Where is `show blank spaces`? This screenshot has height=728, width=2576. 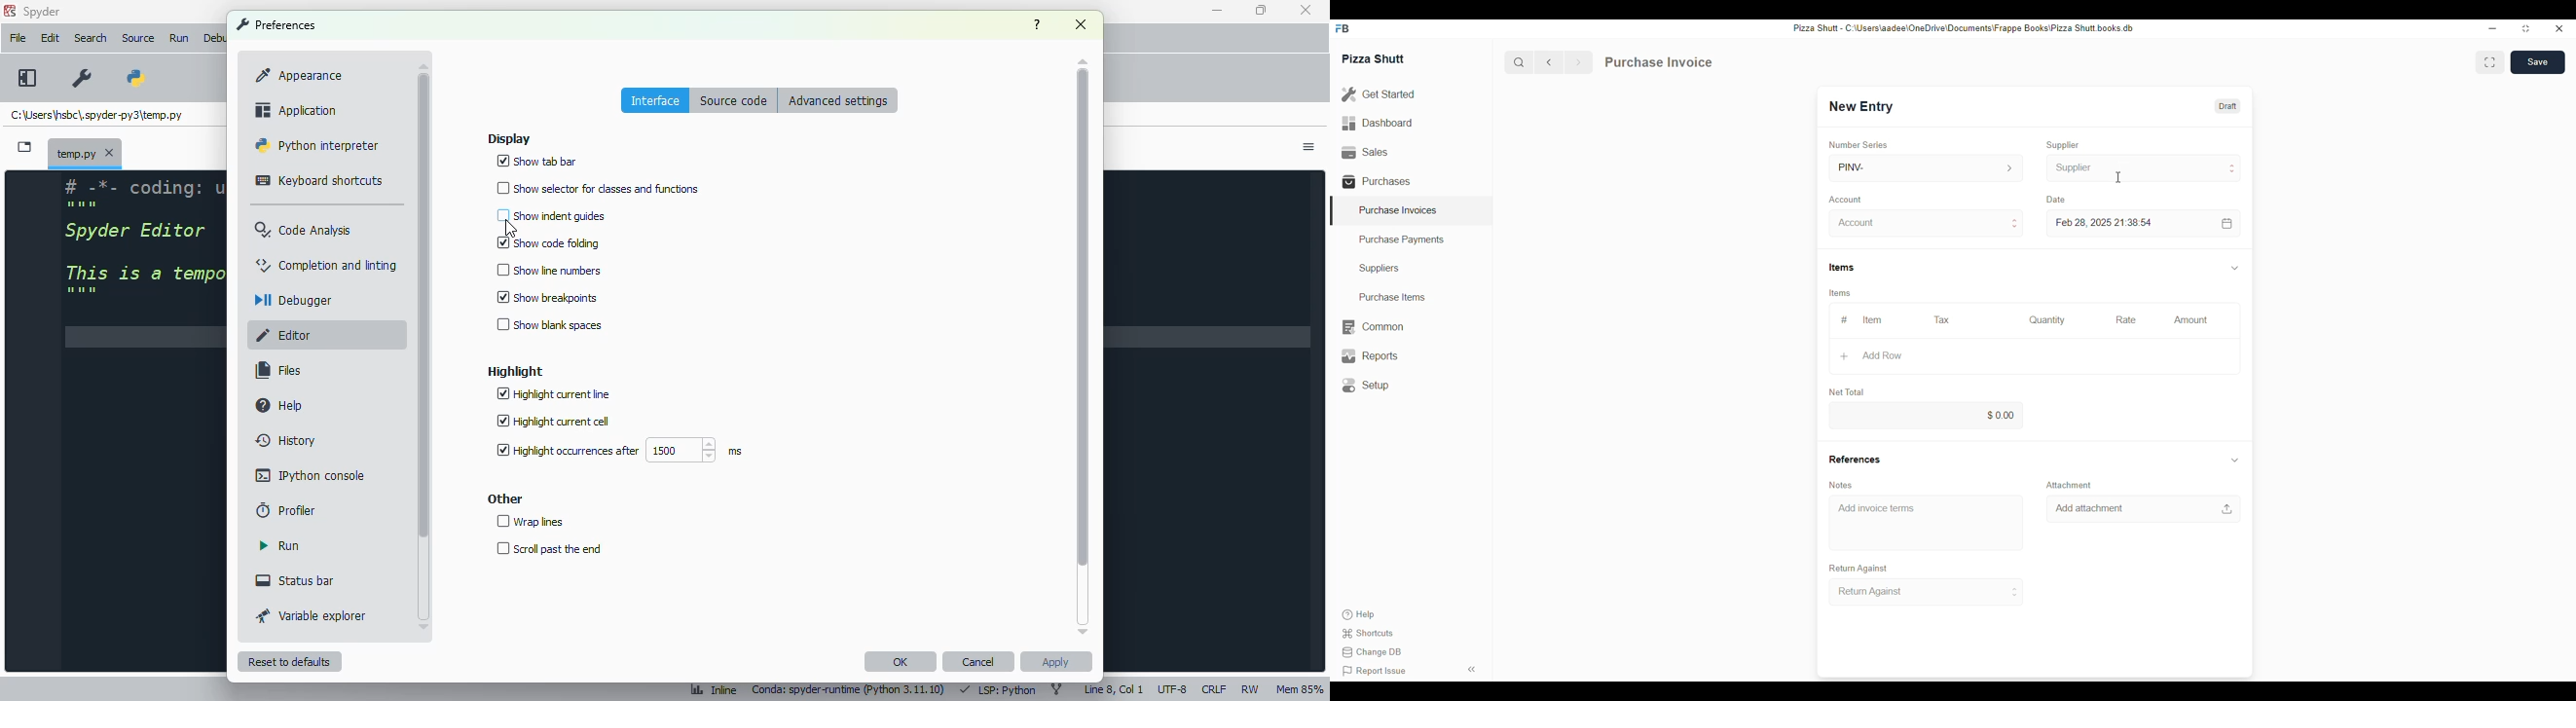 show blank spaces is located at coordinates (551, 325).